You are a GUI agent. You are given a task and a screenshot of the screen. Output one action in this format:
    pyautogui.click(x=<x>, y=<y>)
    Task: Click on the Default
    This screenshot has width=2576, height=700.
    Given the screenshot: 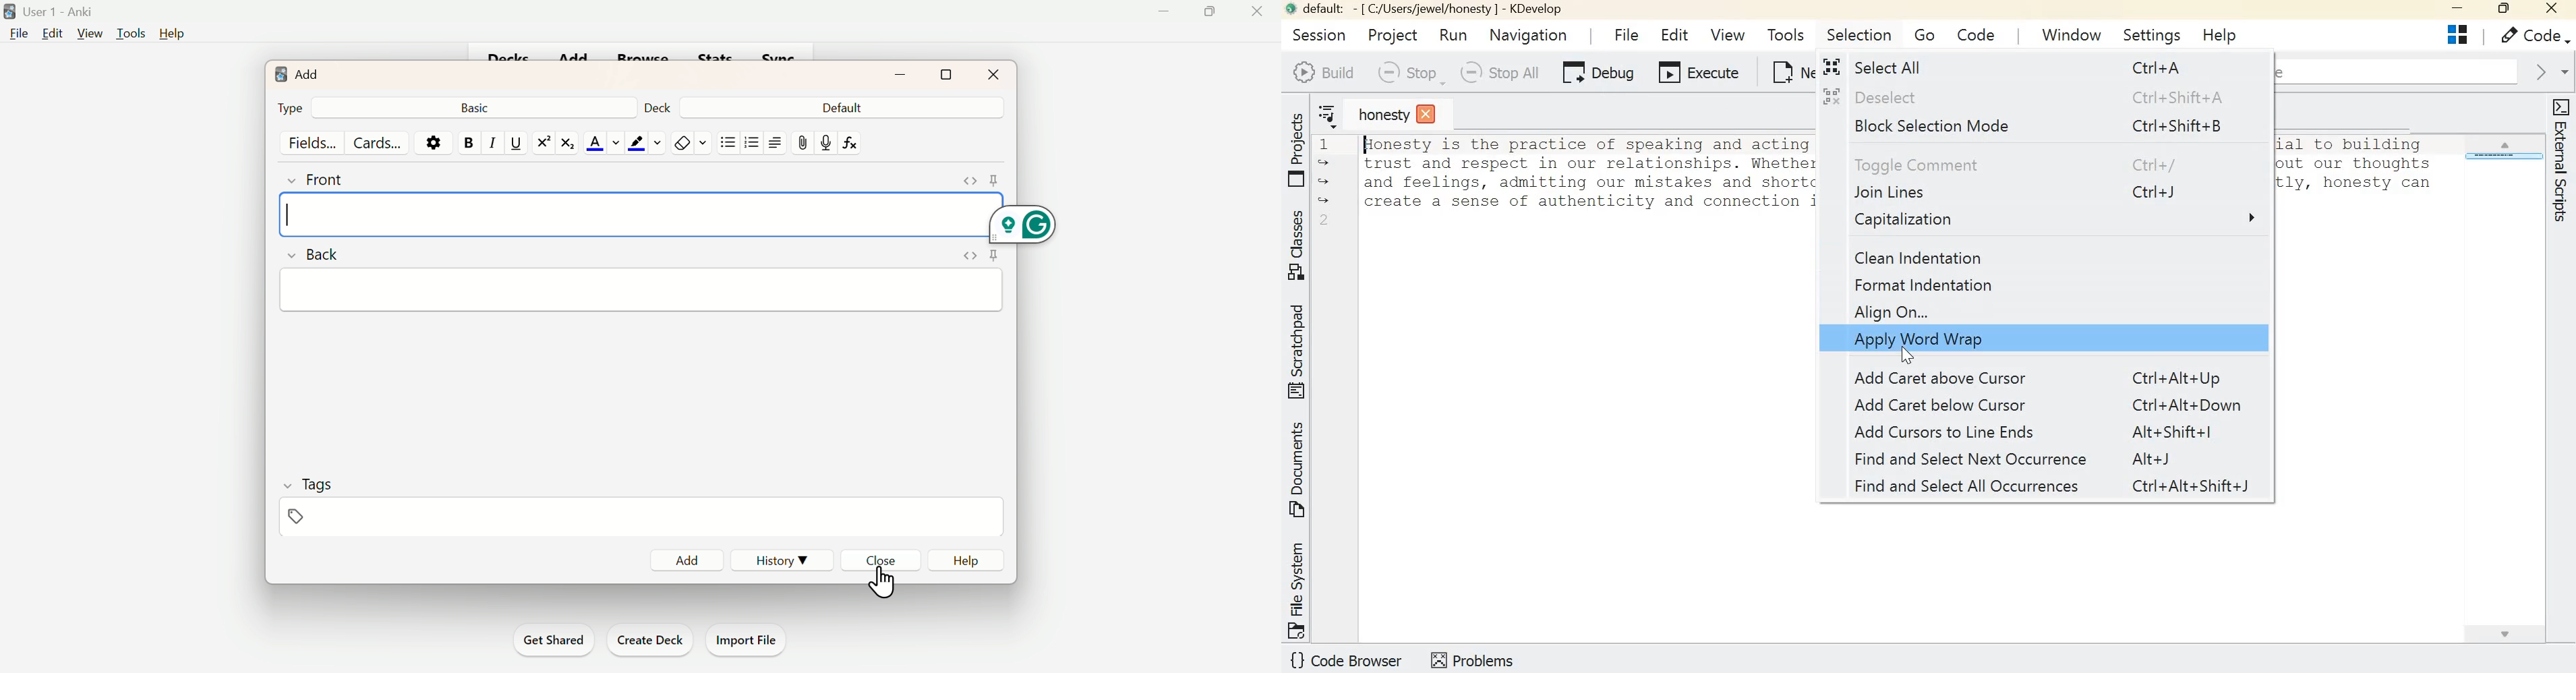 What is the action you would take?
    pyautogui.click(x=841, y=108)
    